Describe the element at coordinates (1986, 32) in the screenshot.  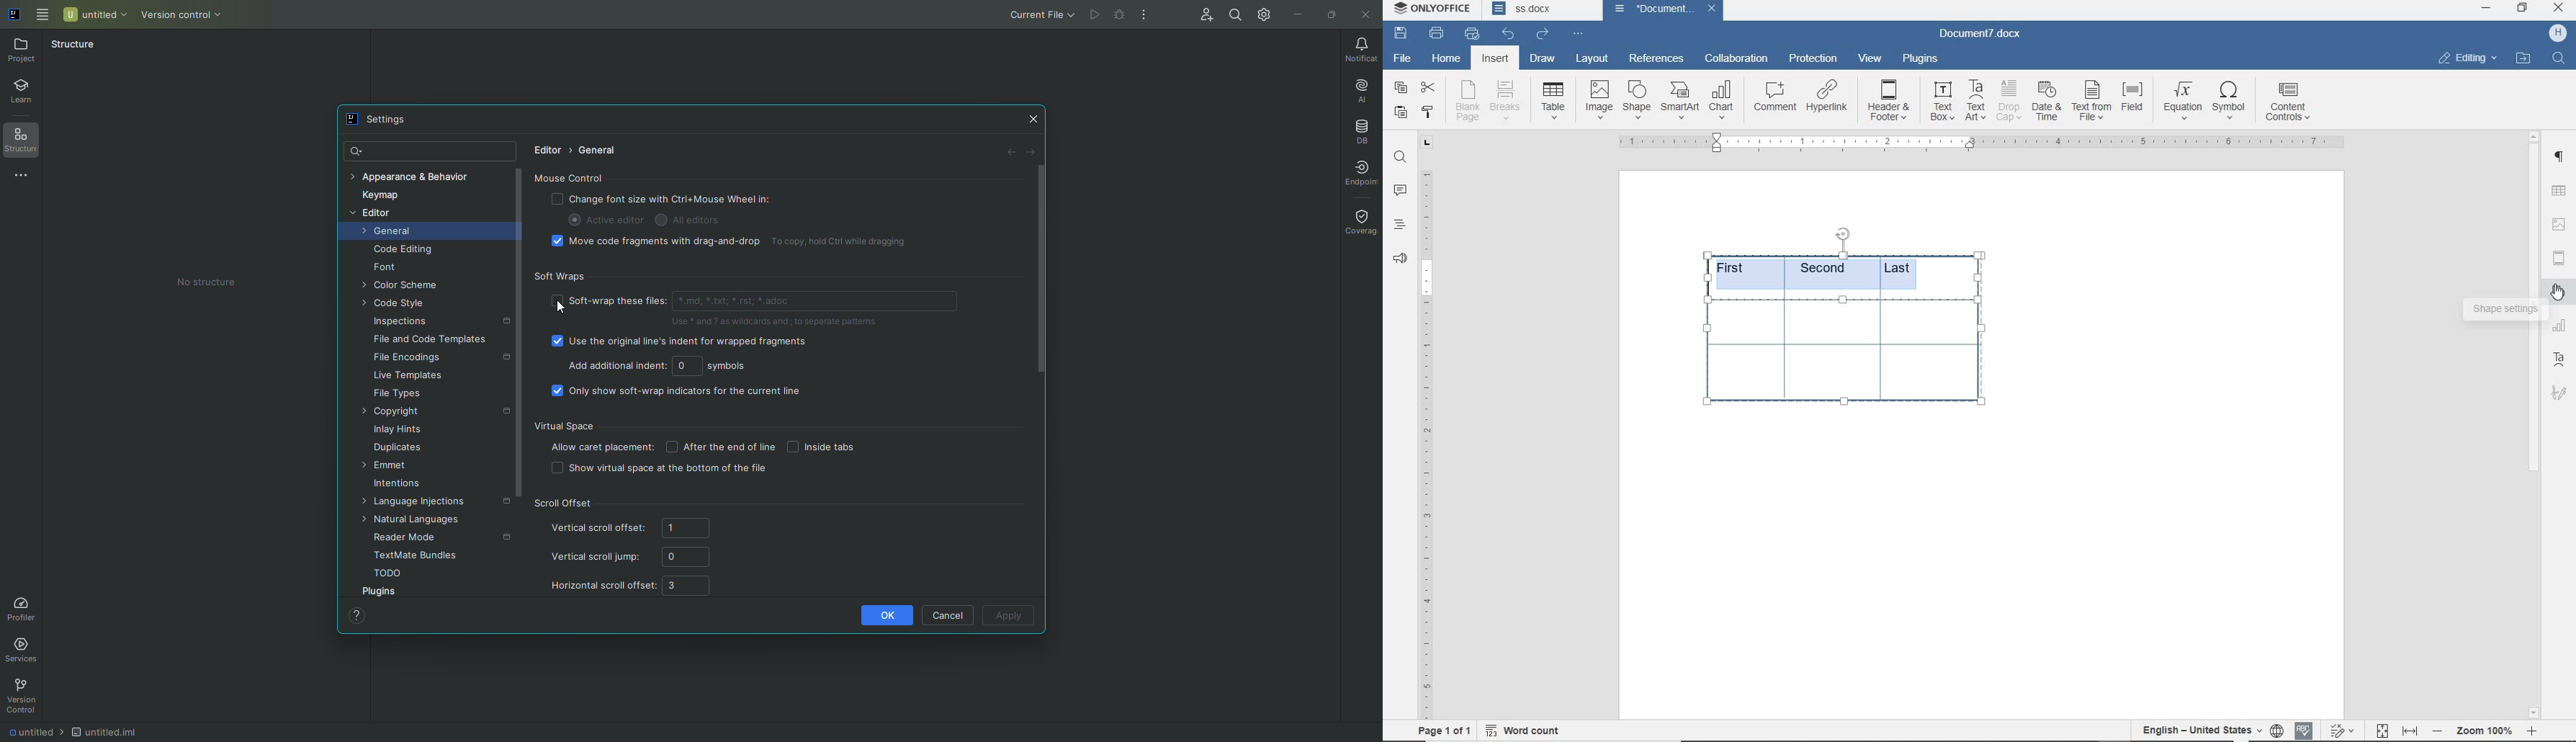
I see `document name` at that location.